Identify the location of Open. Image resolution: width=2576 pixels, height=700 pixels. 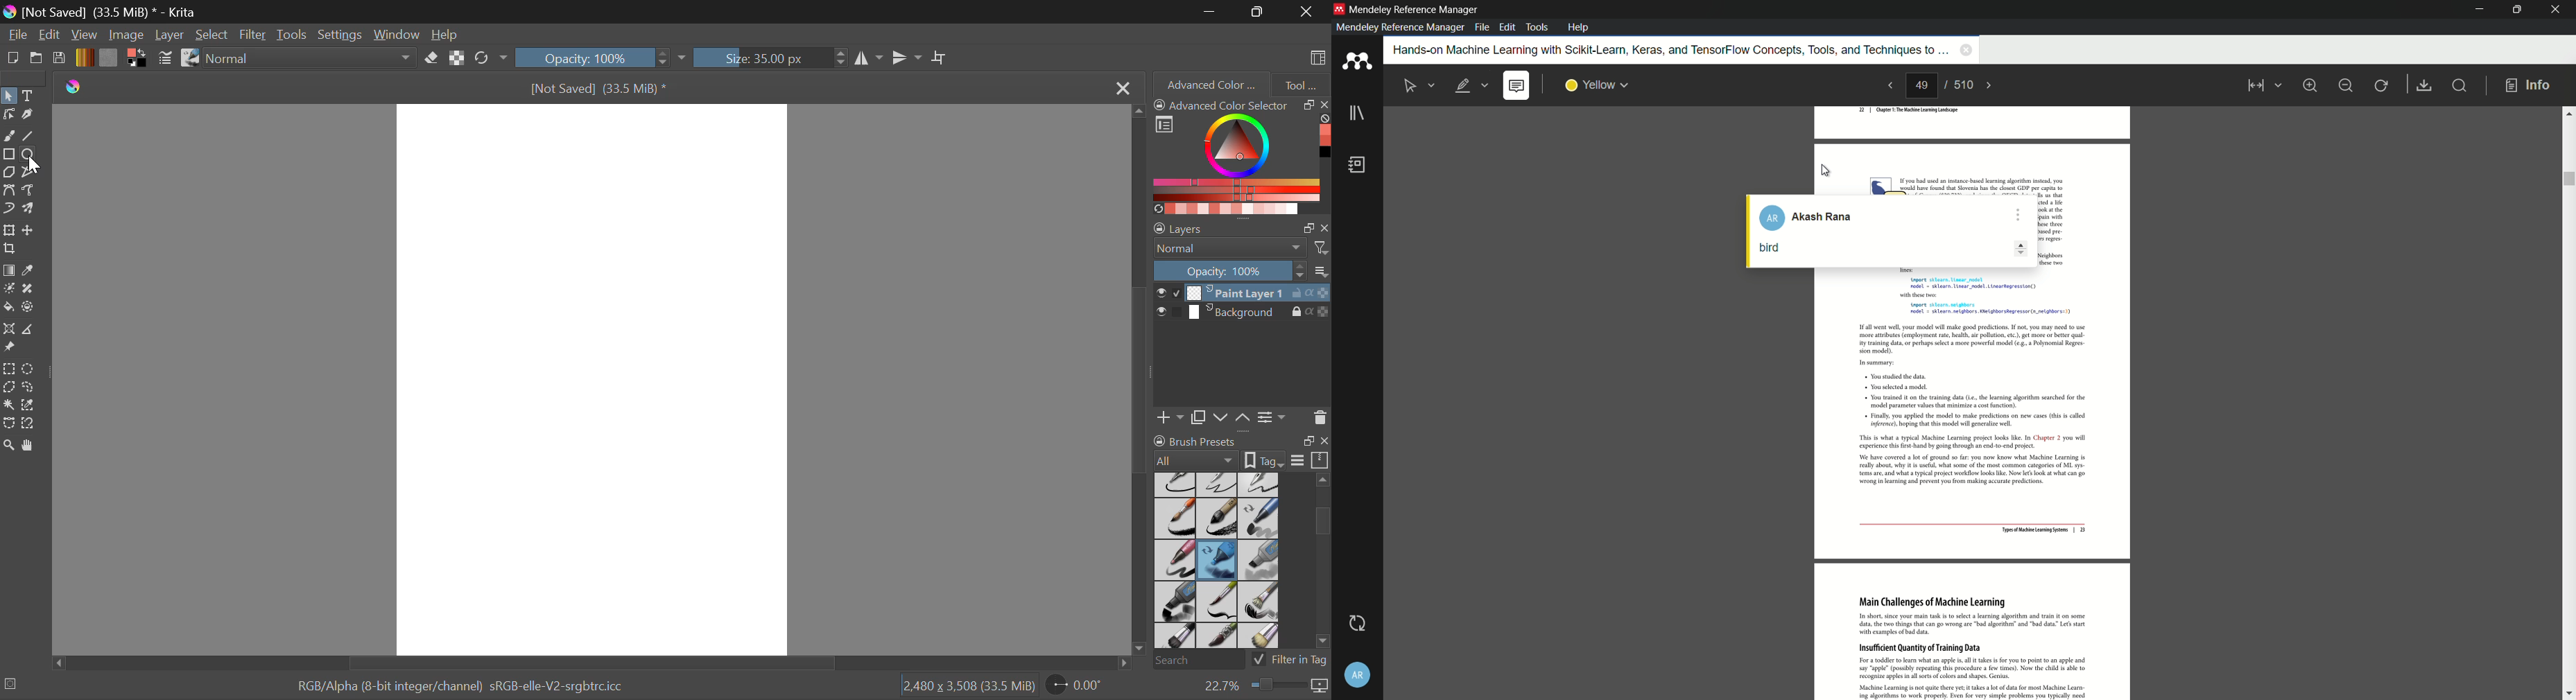
(37, 60).